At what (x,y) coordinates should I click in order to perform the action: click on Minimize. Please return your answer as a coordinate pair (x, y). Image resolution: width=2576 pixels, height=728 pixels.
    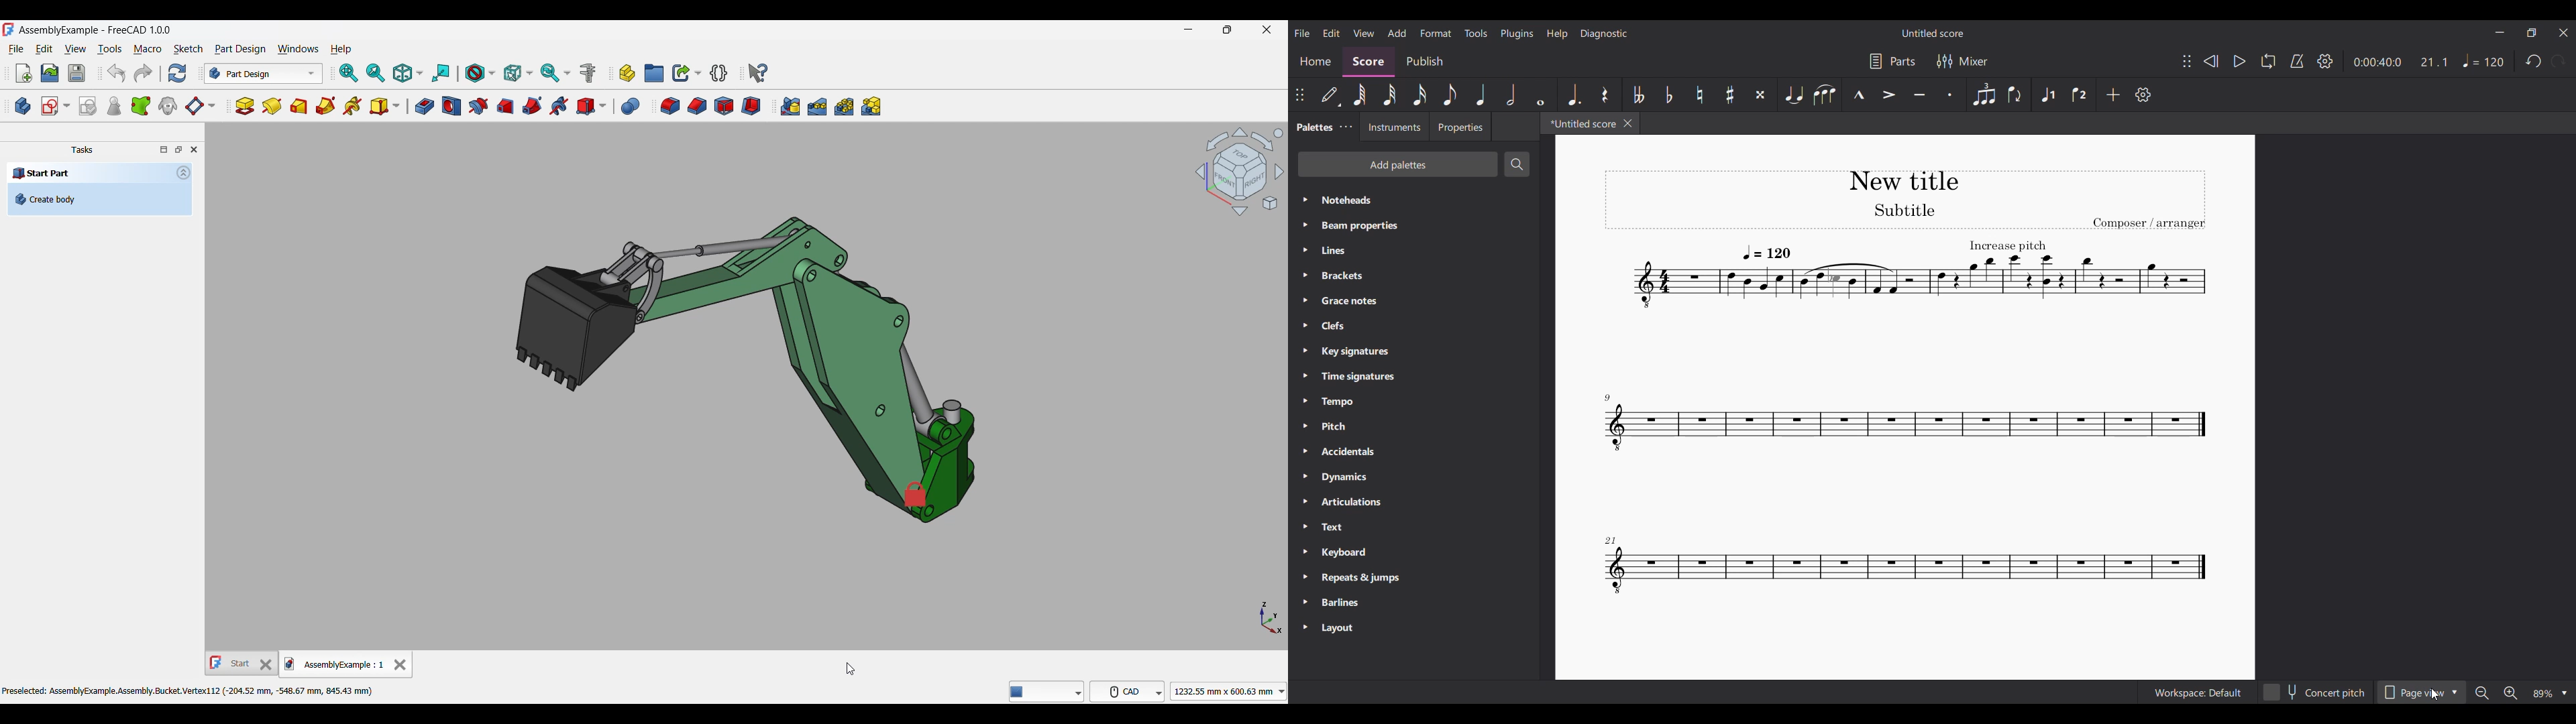
    Looking at the image, I should click on (1188, 29).